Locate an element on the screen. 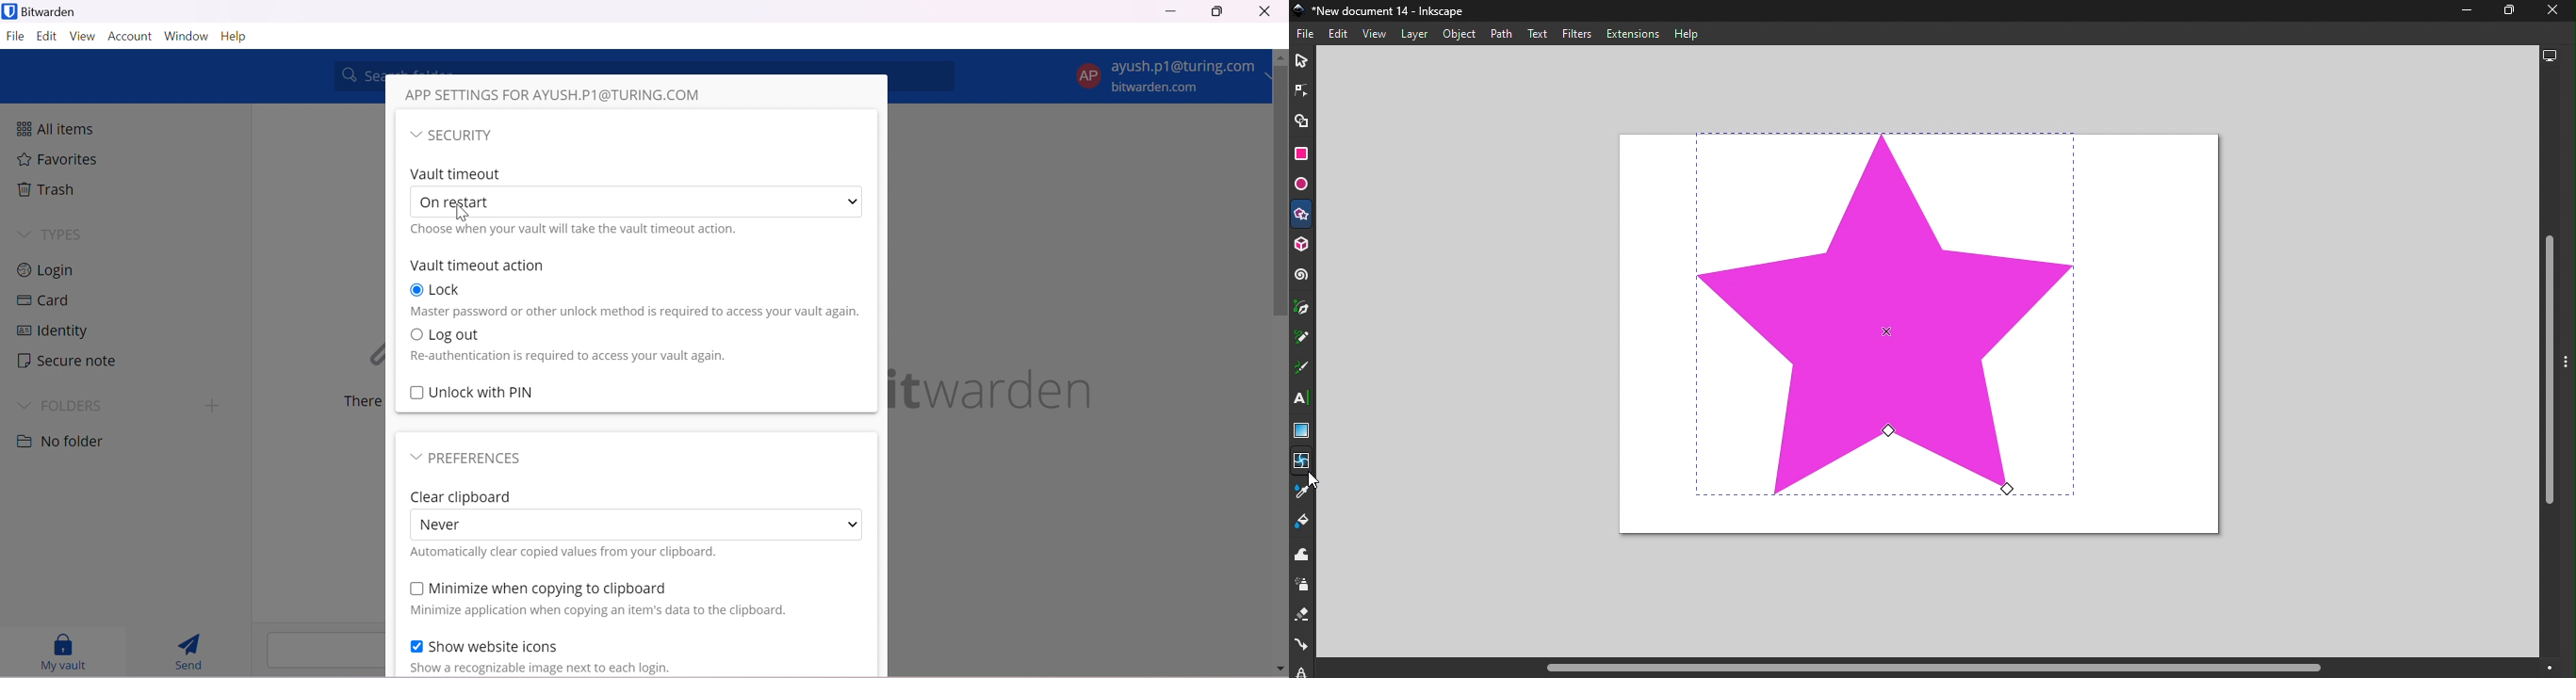 This screenshot has height=700, width=2576. File is located at coordinates (1308, 34).